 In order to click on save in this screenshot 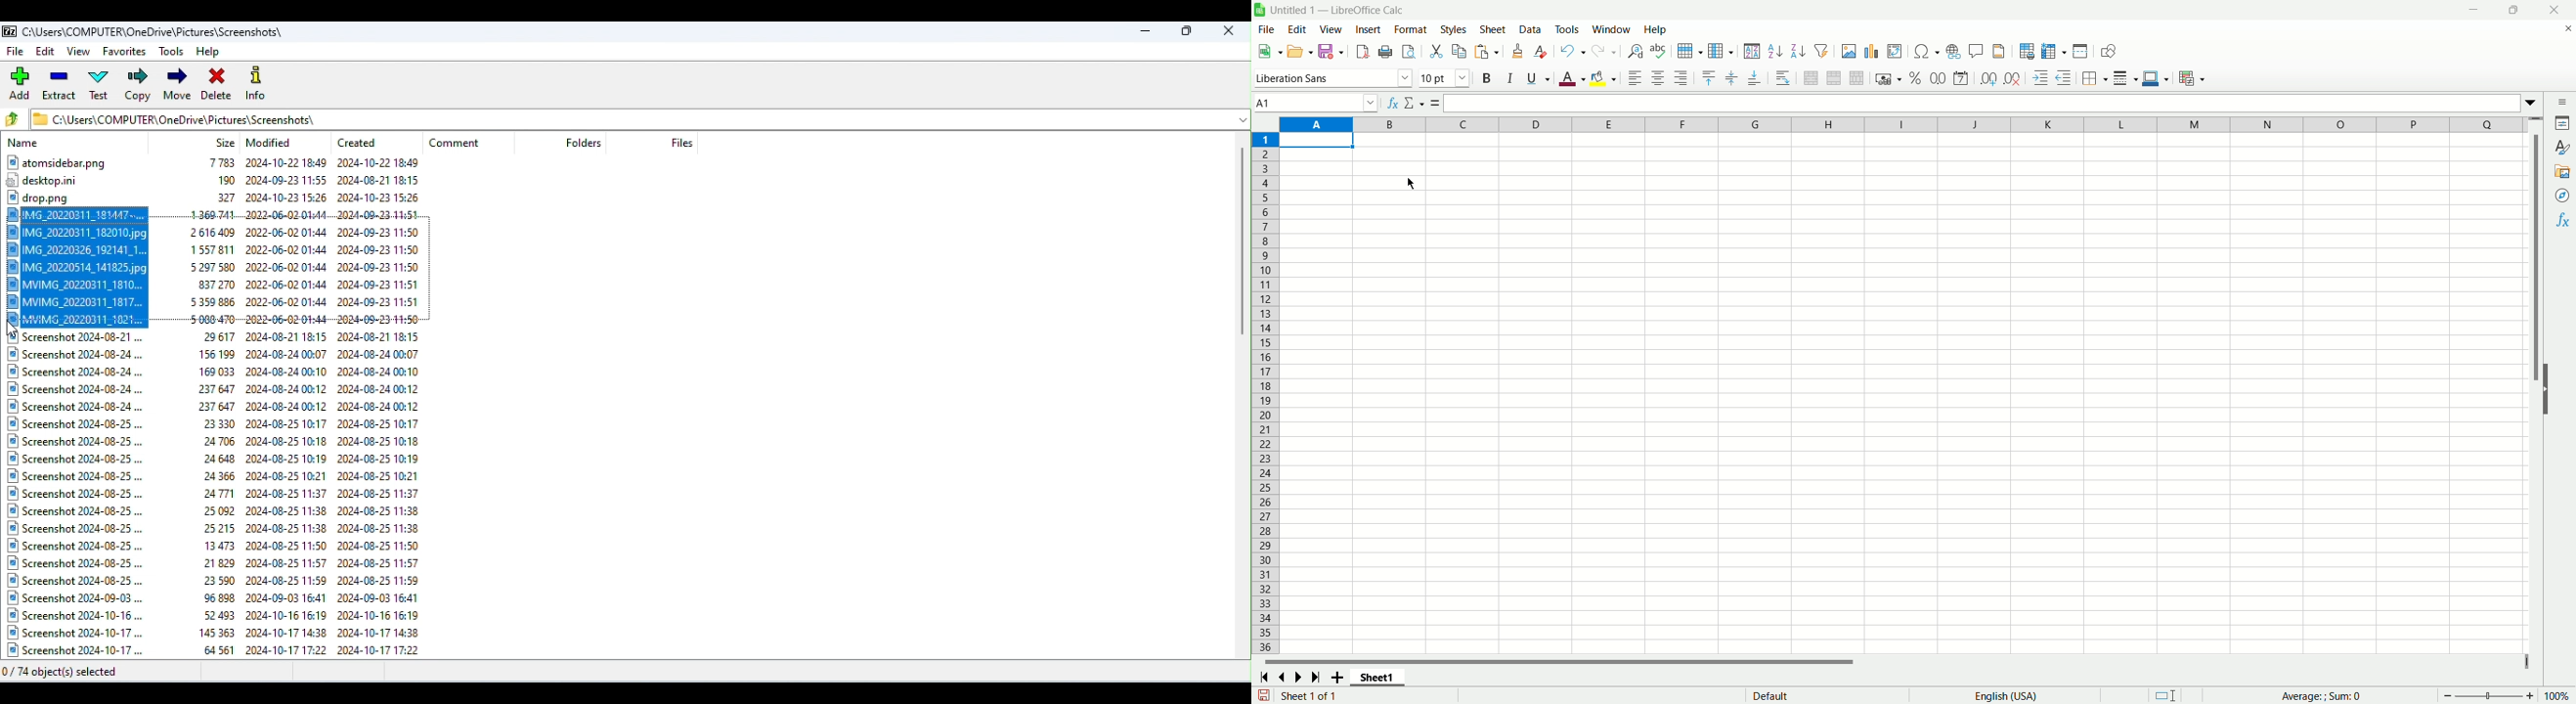, I will do `click(1264, 695)`.